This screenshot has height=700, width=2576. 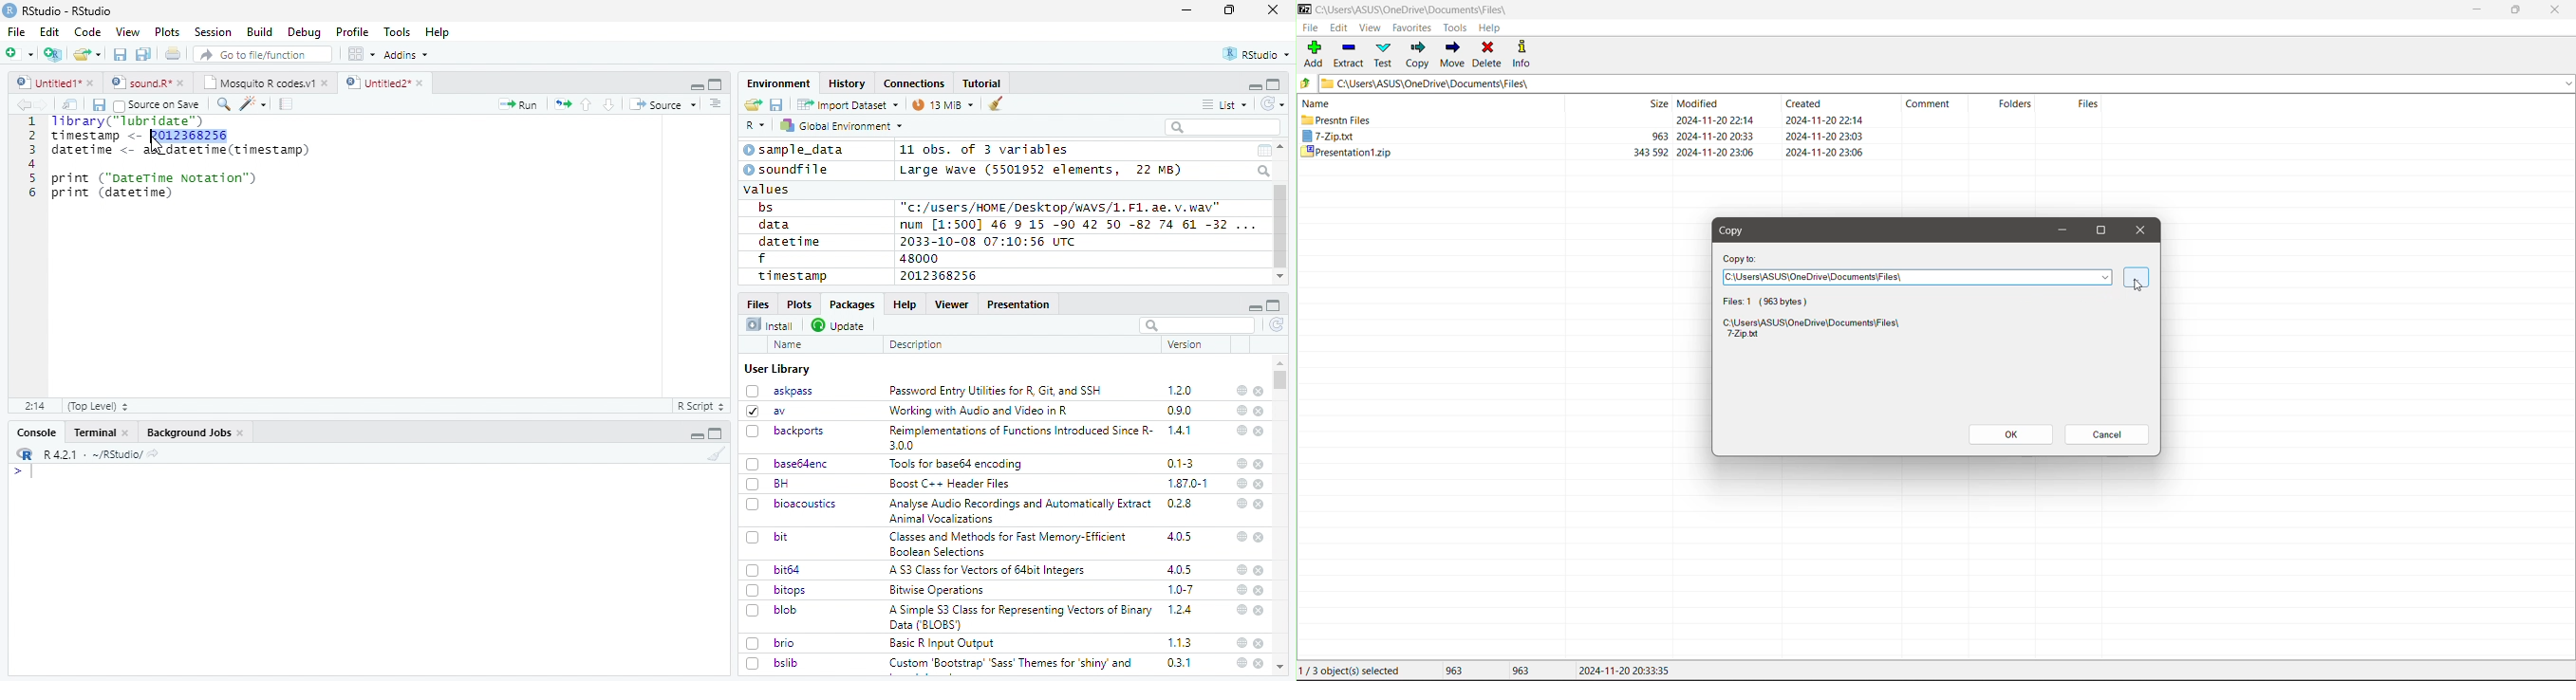 I want to click on brio, so click(x=771, y=643).